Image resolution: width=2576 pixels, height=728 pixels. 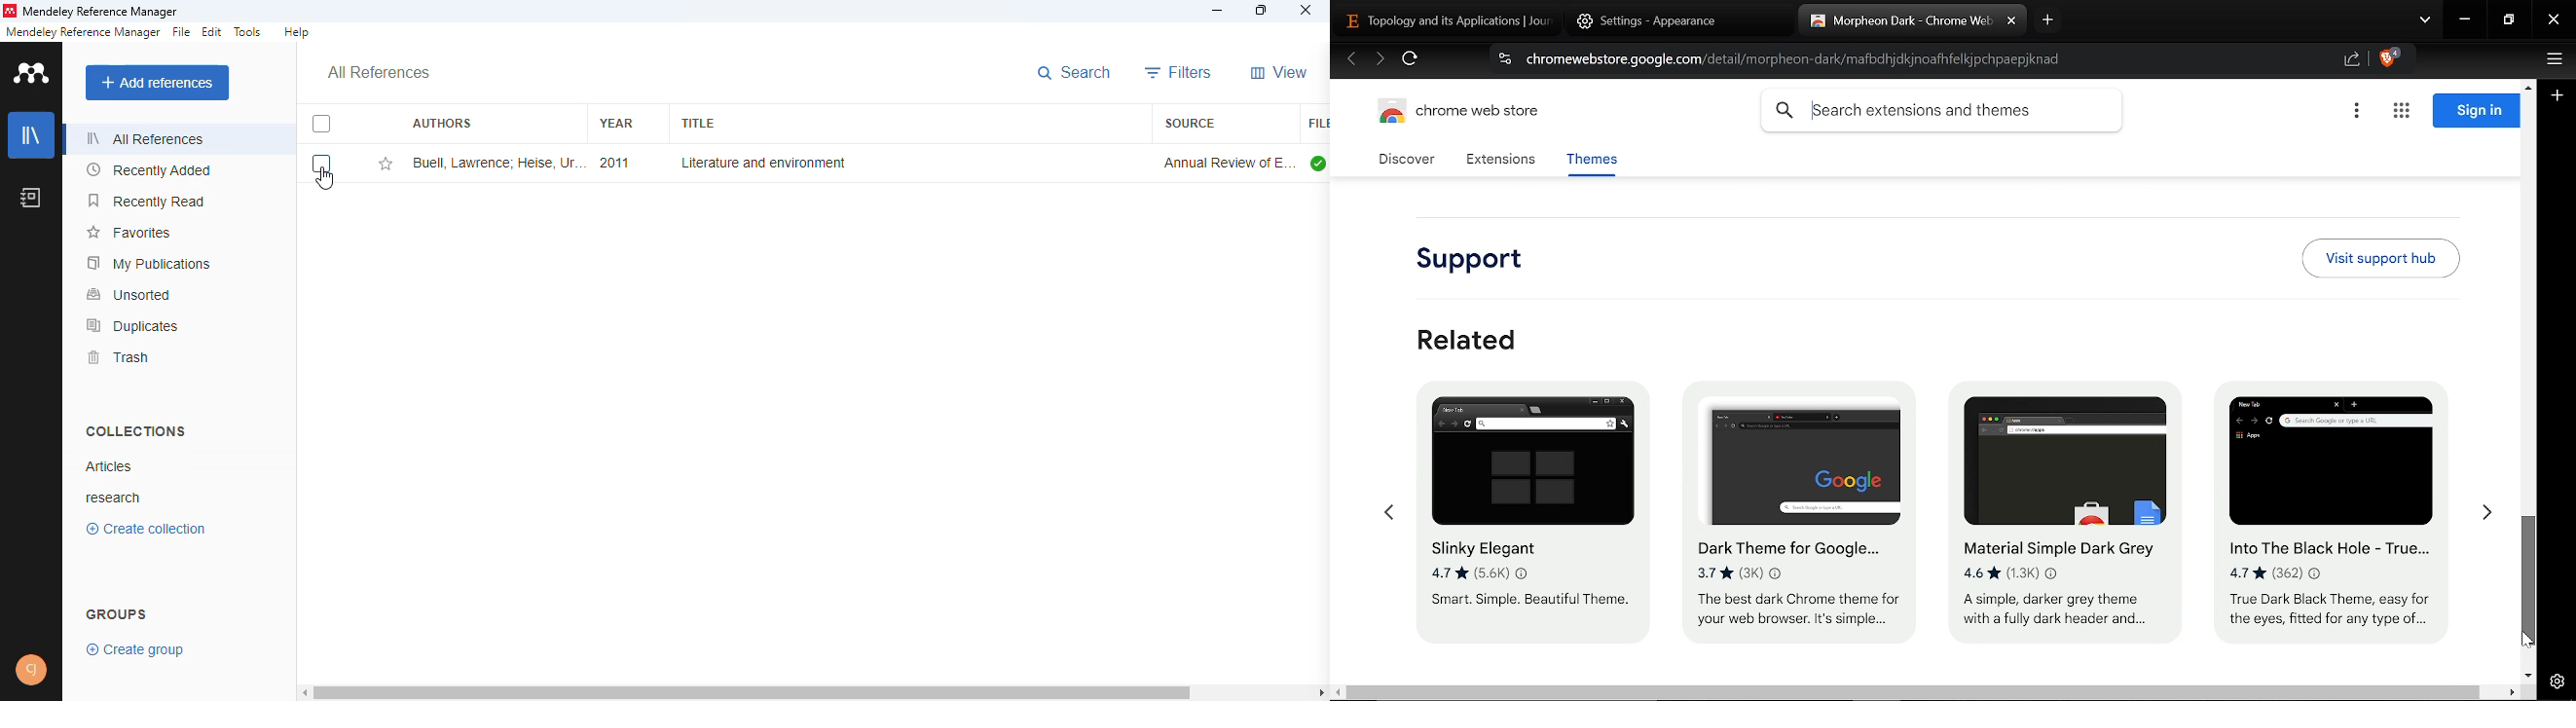 I want to click on help, so click(x=297, y=31).